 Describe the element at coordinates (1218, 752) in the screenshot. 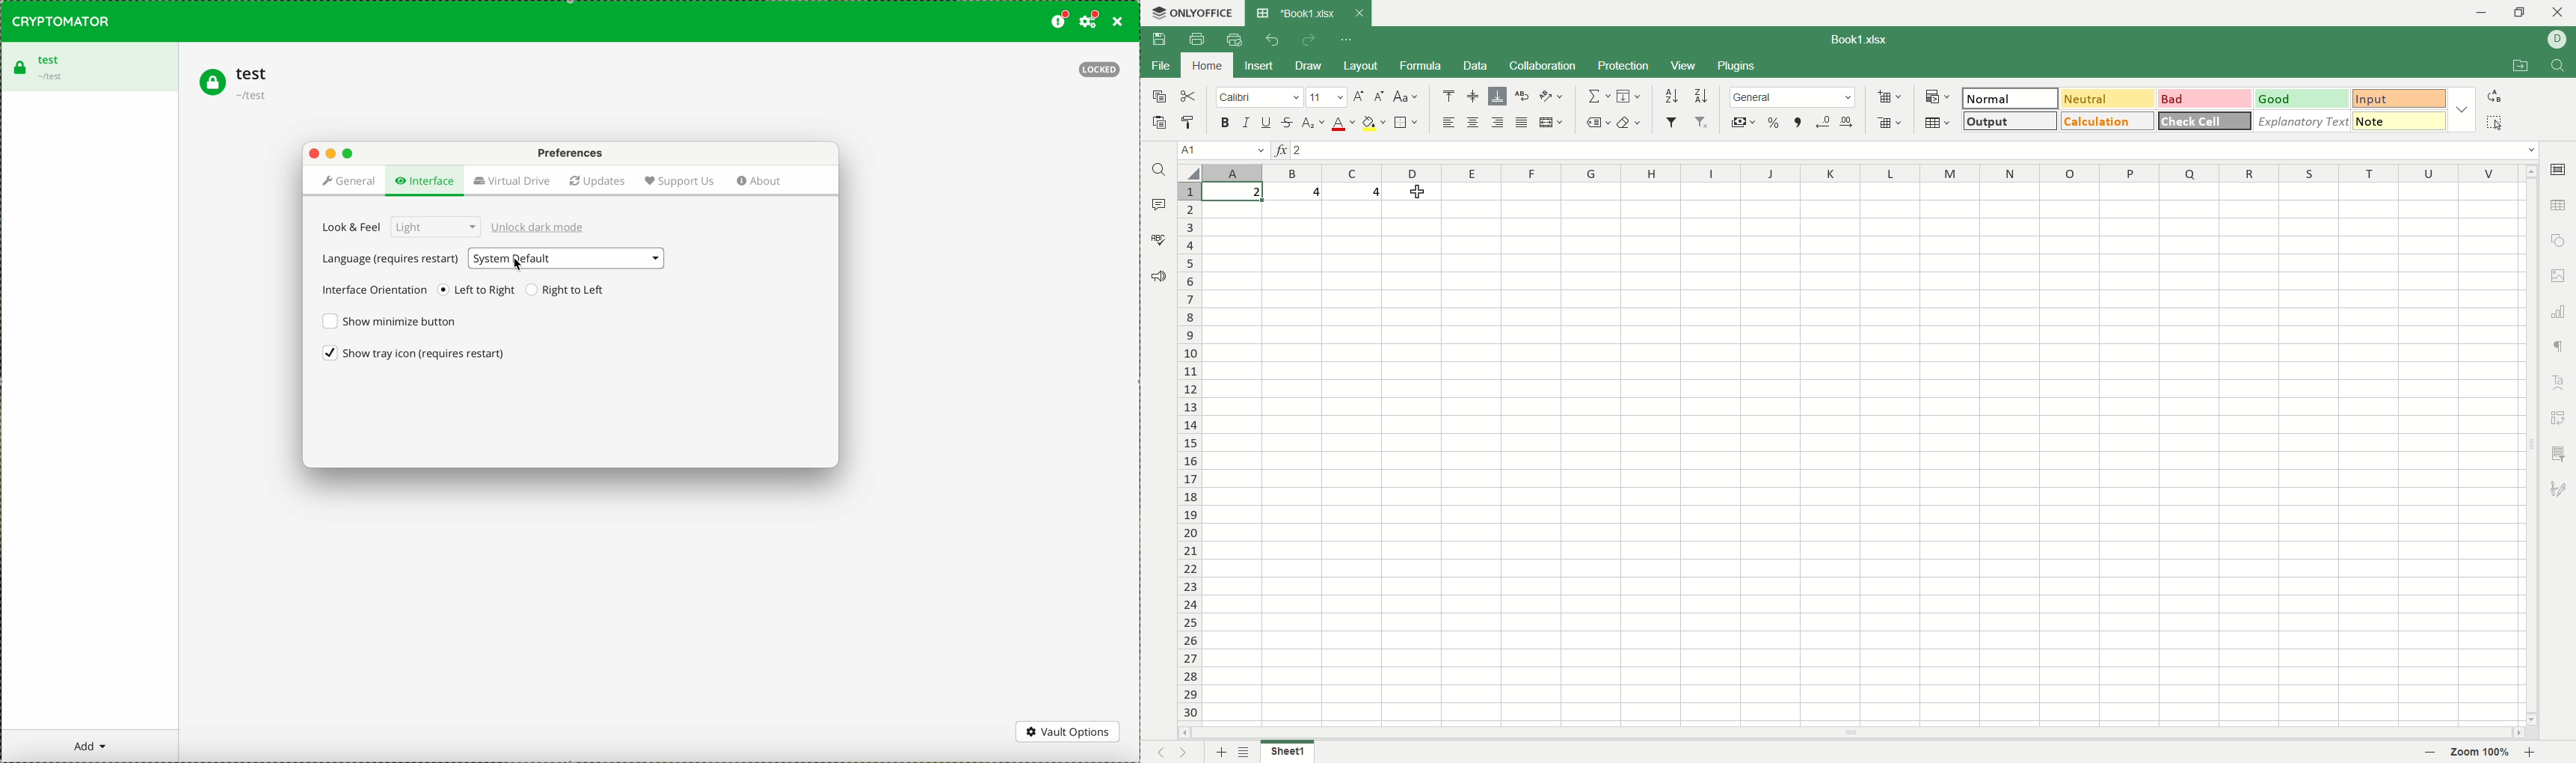

I see `add` at that location.